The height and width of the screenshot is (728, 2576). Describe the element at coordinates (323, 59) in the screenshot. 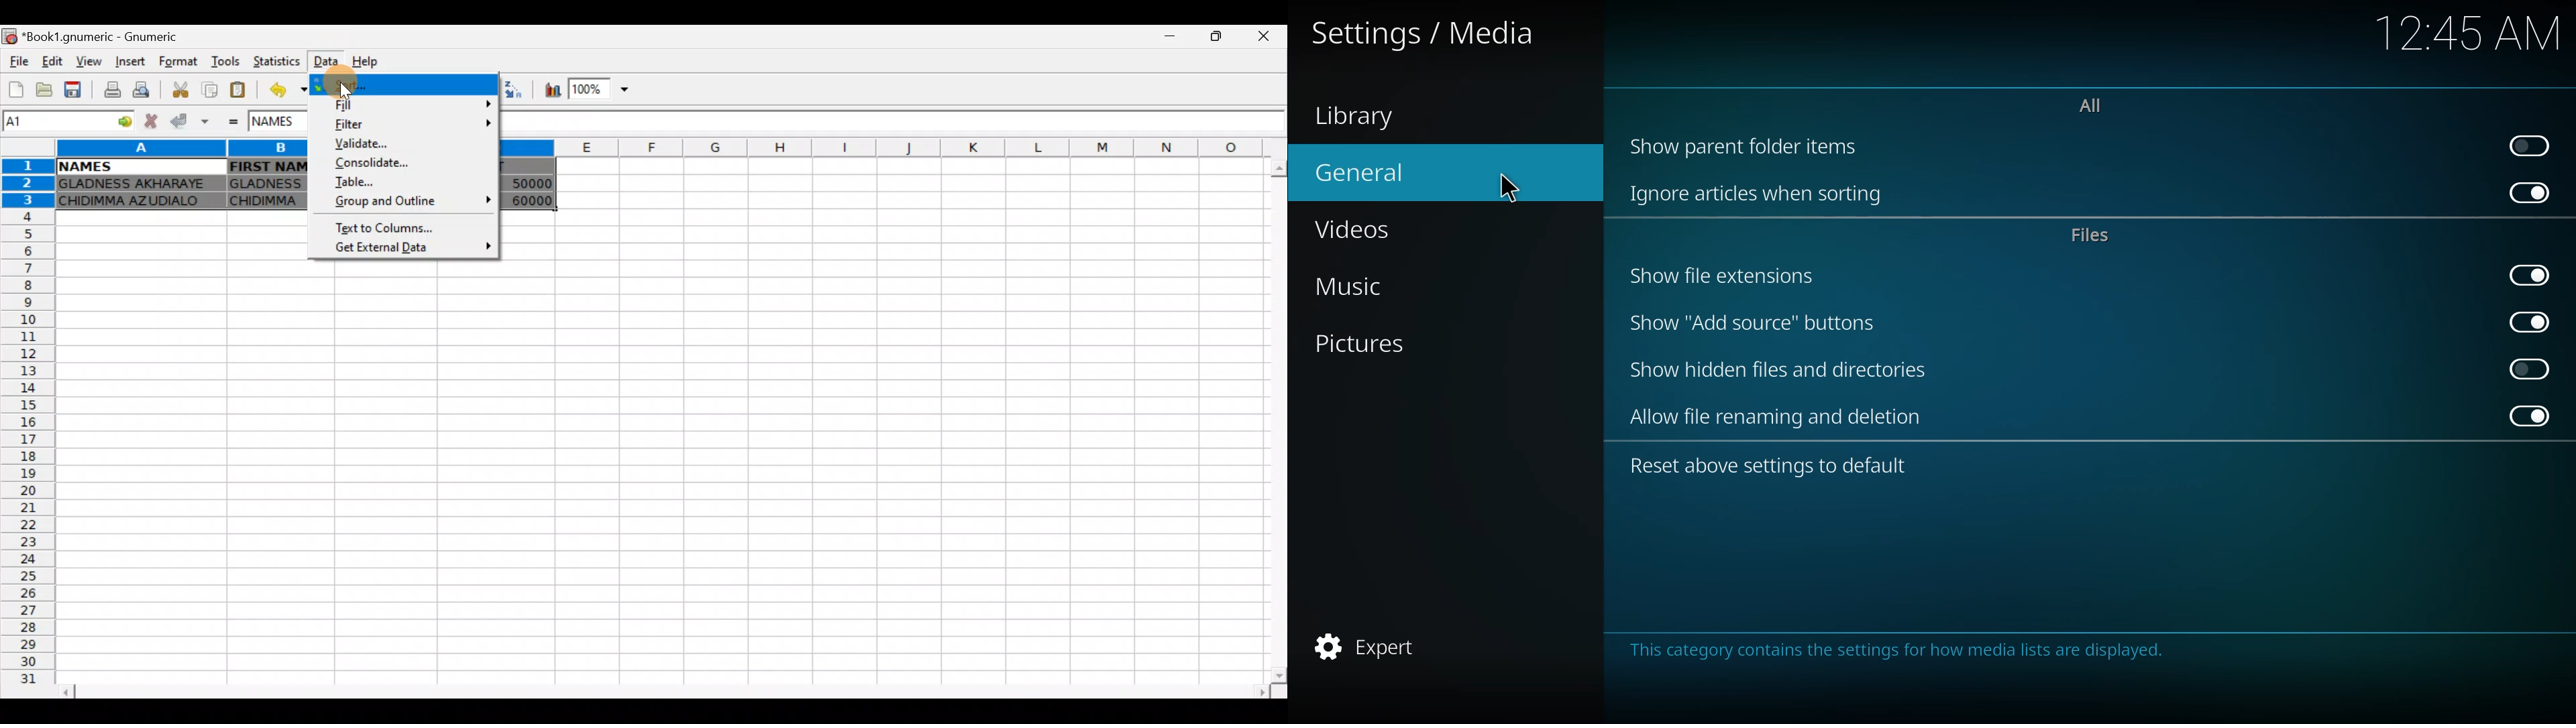

I see `Data` at that location.